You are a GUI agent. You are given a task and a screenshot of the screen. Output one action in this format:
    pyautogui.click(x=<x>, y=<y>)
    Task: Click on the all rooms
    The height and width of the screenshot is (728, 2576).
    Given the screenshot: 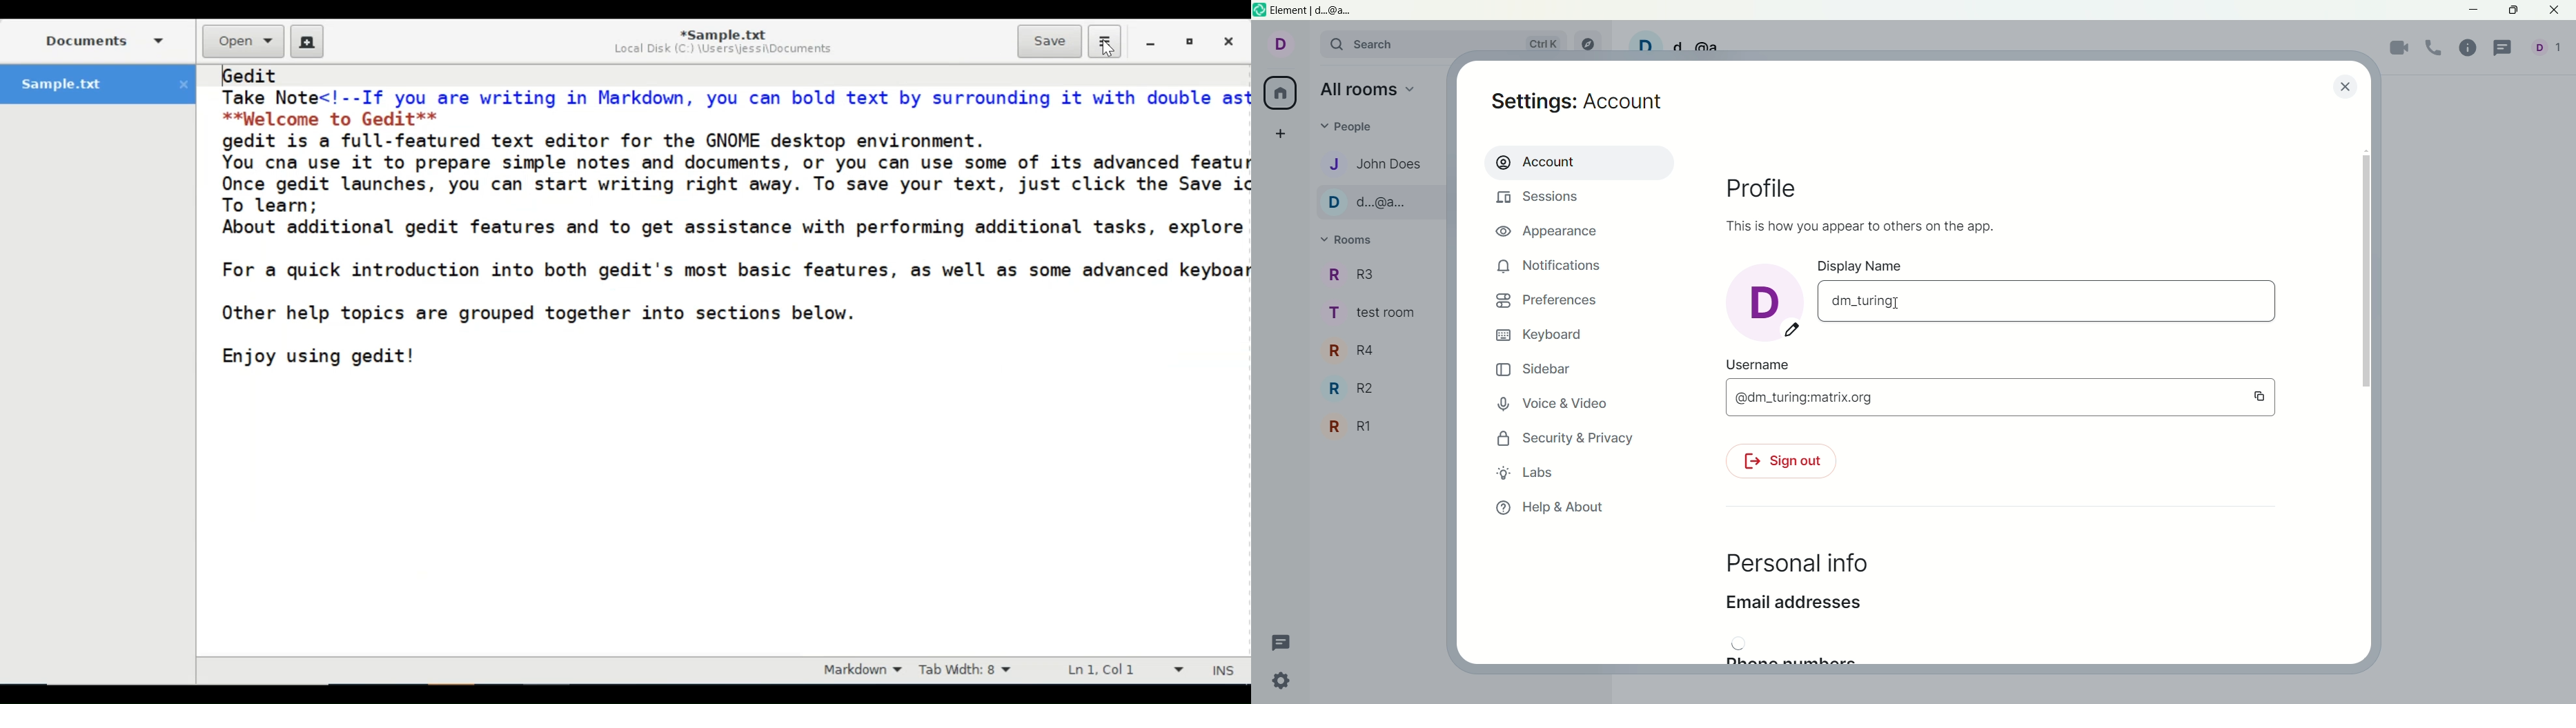 What is the action you would take?
    pyautogui.click(x=1369, y=92)
    